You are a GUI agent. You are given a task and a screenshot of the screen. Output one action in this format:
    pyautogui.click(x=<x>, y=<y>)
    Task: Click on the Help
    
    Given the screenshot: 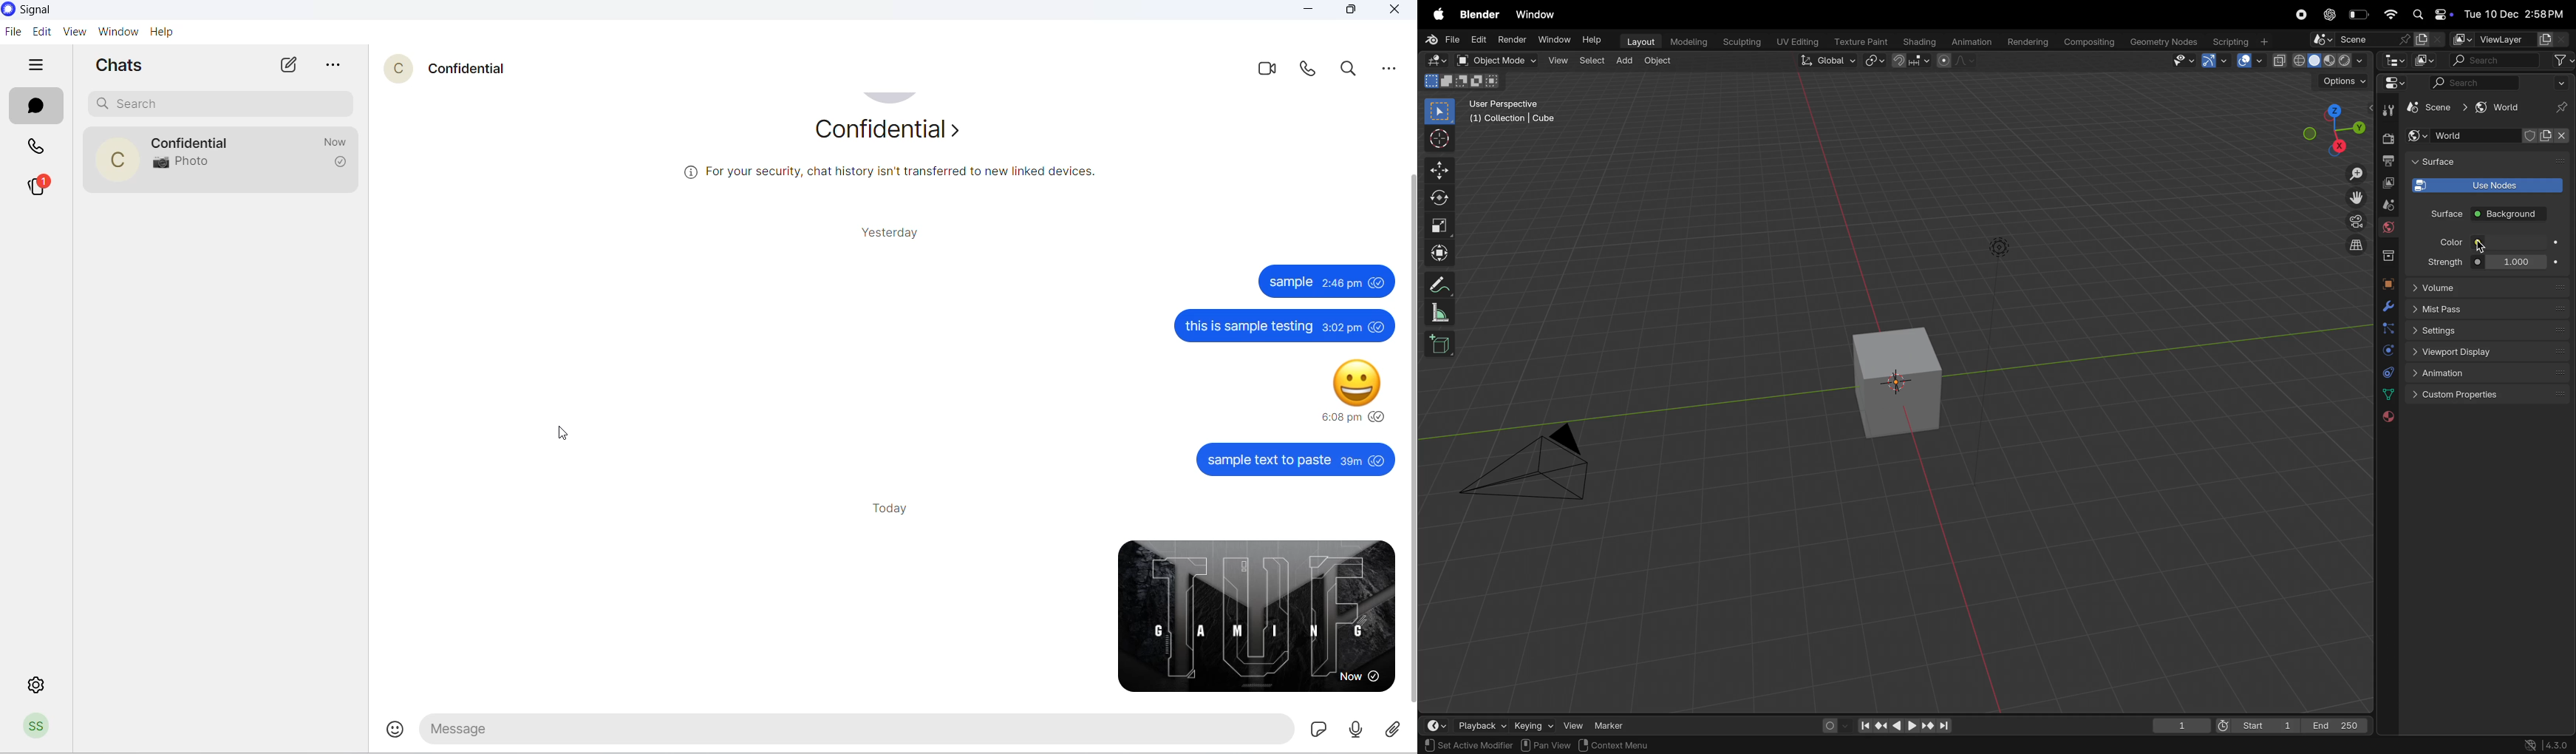 What is the action you would take?
    pyautogui.click(x=163, y=33)
    